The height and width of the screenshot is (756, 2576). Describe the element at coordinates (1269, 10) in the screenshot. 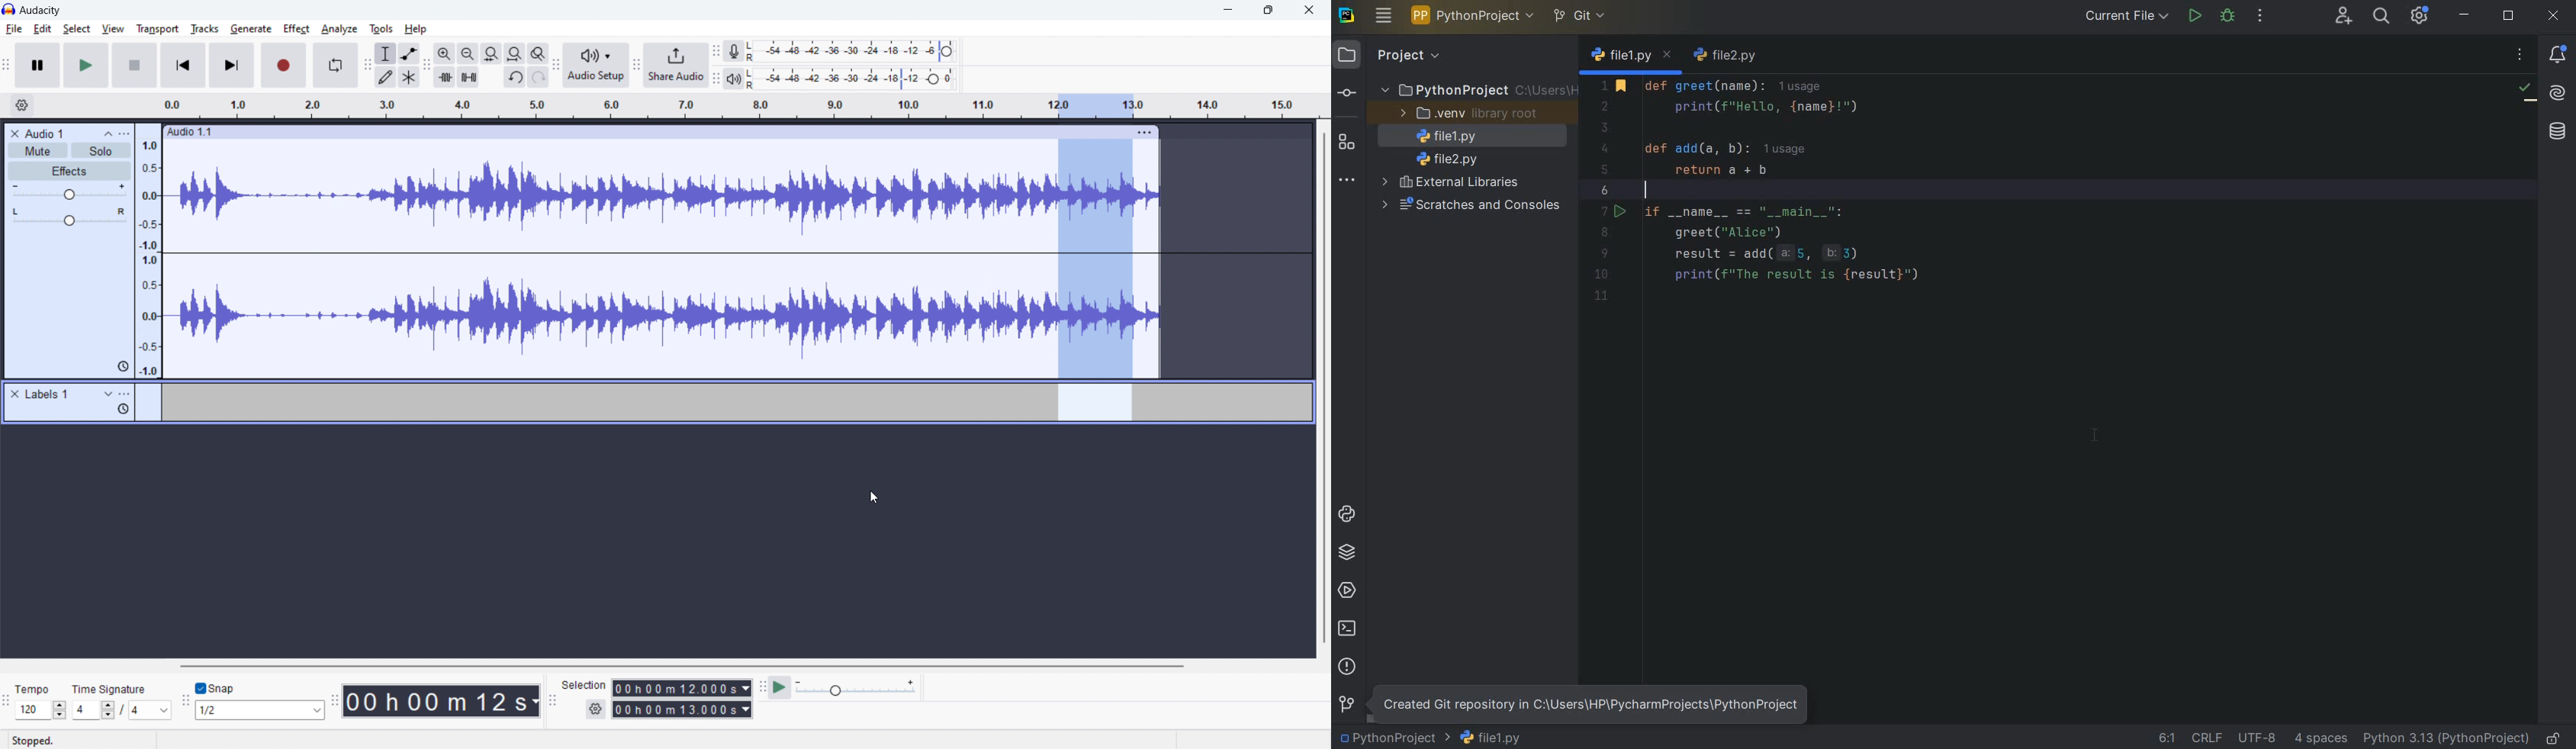

I see `maximize` at that location.